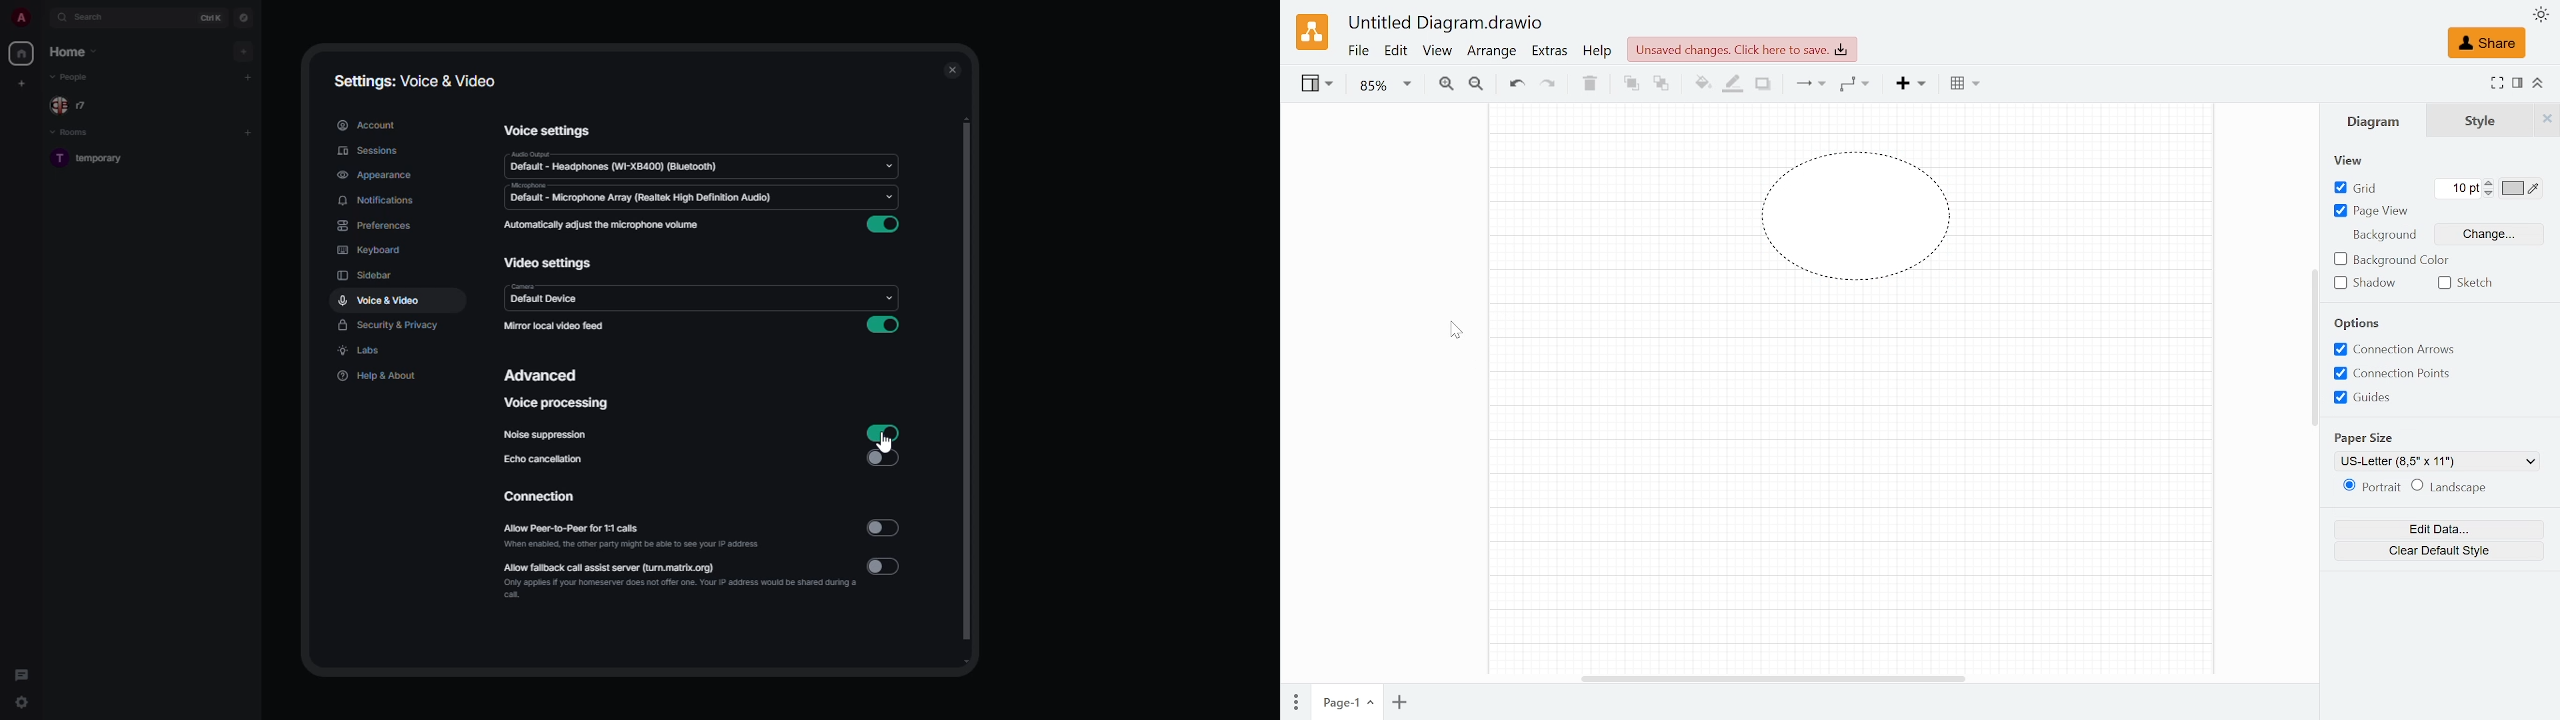 The width and height of the screenshot is (2576, 728). I want to click on search, so click(99, 18).